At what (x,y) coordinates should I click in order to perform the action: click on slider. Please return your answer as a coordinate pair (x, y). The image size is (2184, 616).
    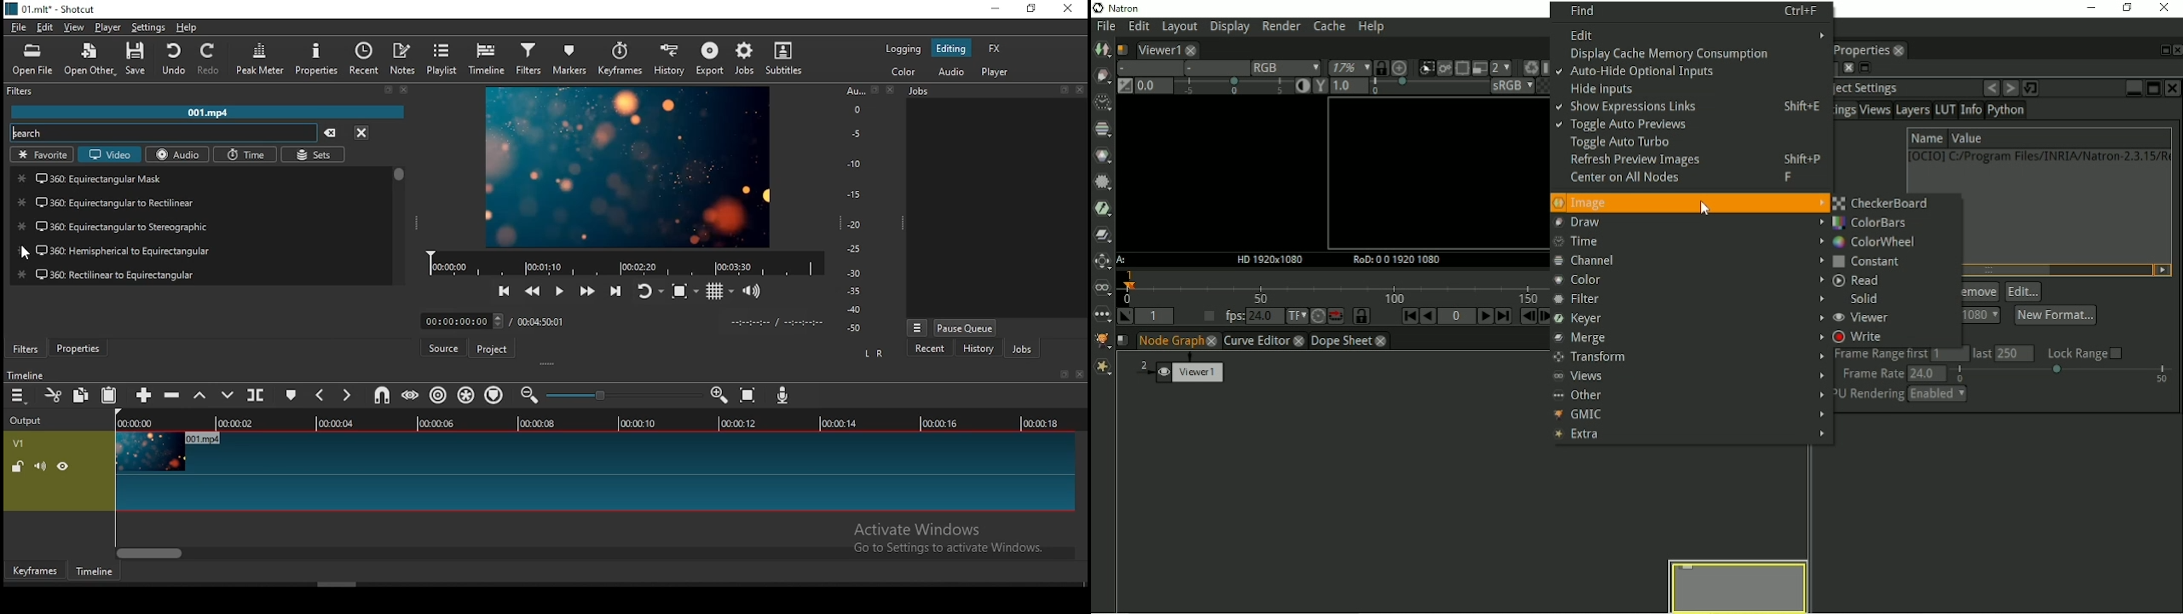
    Looking at the image, I should click on (622, 397).